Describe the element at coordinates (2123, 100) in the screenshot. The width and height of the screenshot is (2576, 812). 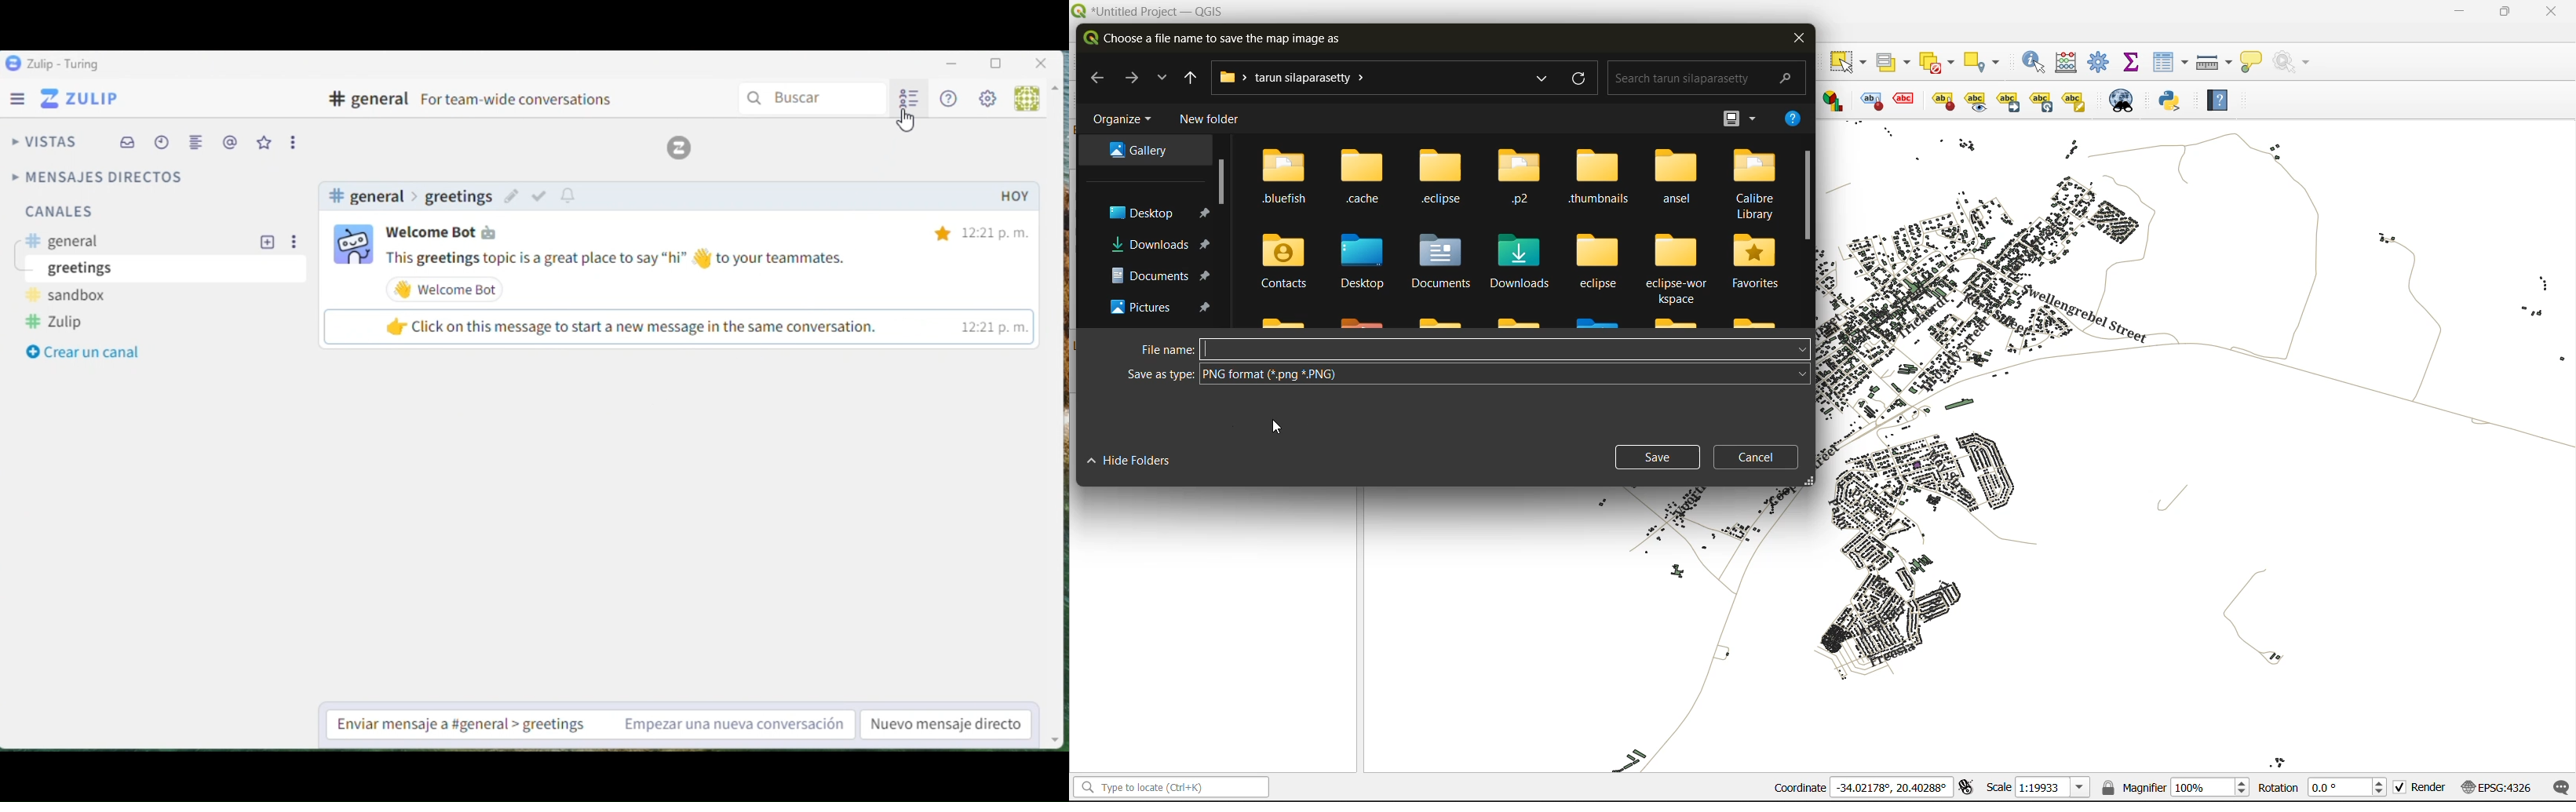
I see `metasearch` at that location.